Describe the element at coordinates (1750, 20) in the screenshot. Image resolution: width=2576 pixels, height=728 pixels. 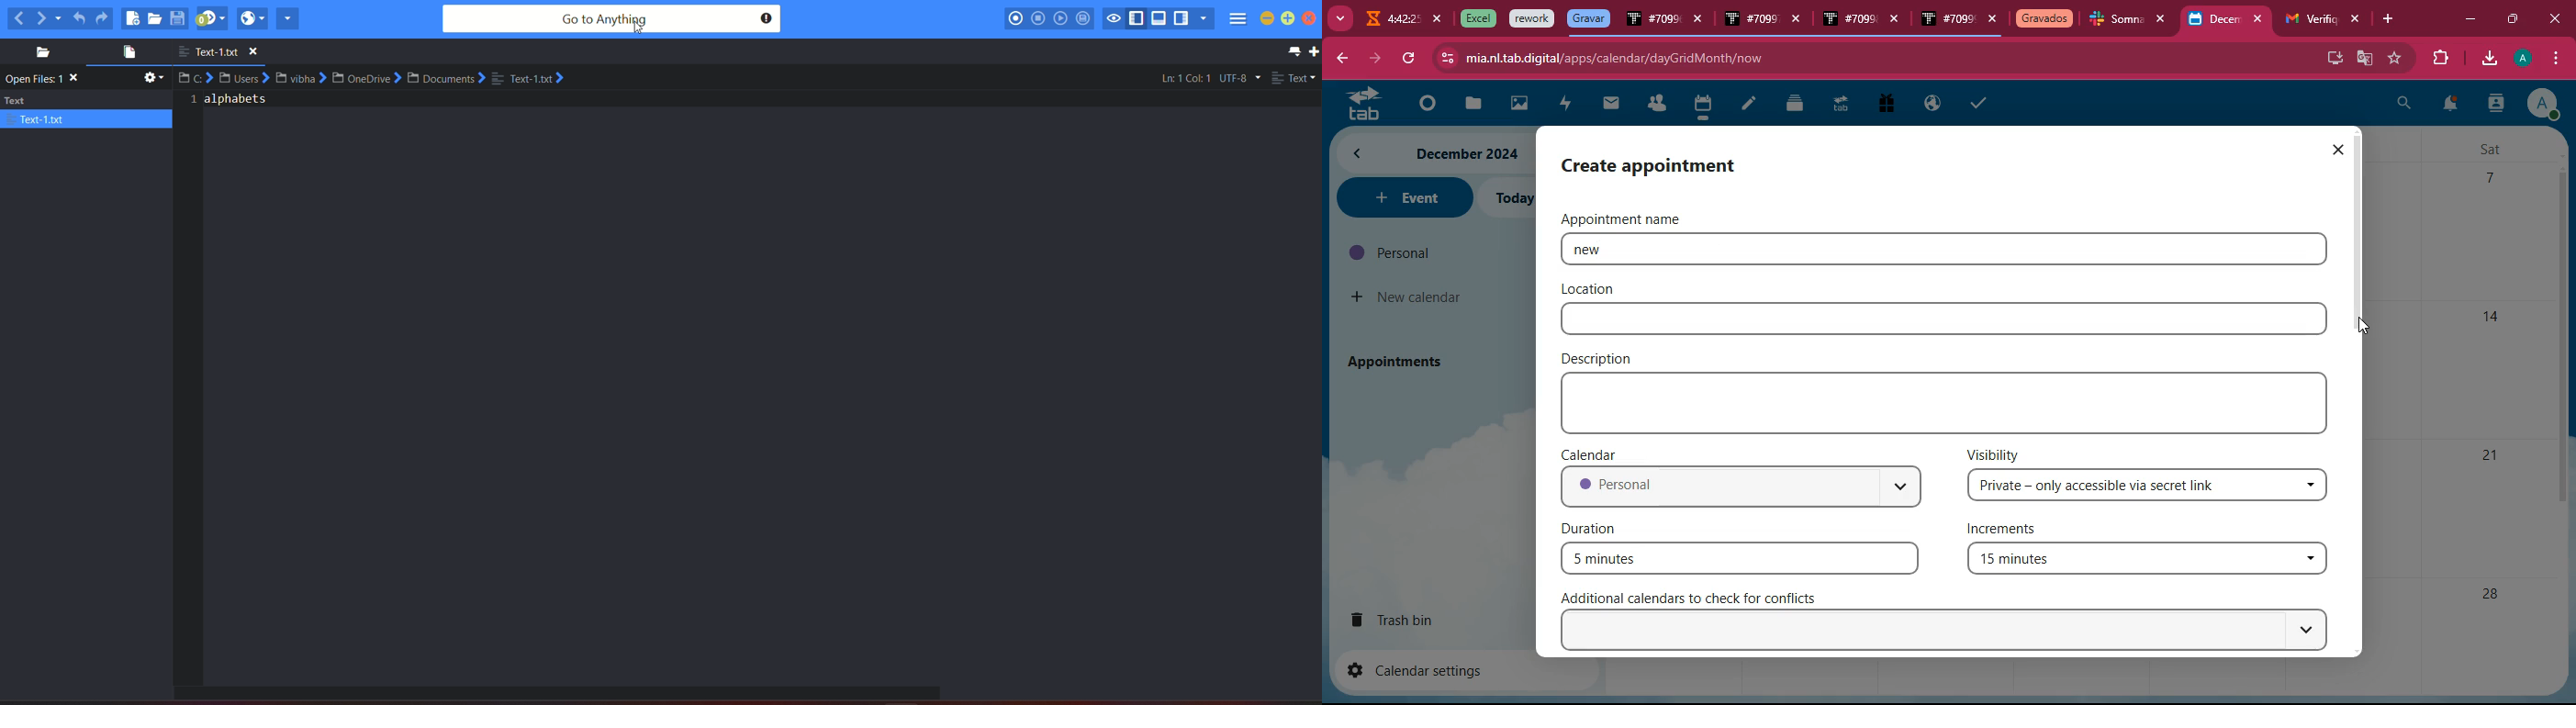
I see `tab` at that location.